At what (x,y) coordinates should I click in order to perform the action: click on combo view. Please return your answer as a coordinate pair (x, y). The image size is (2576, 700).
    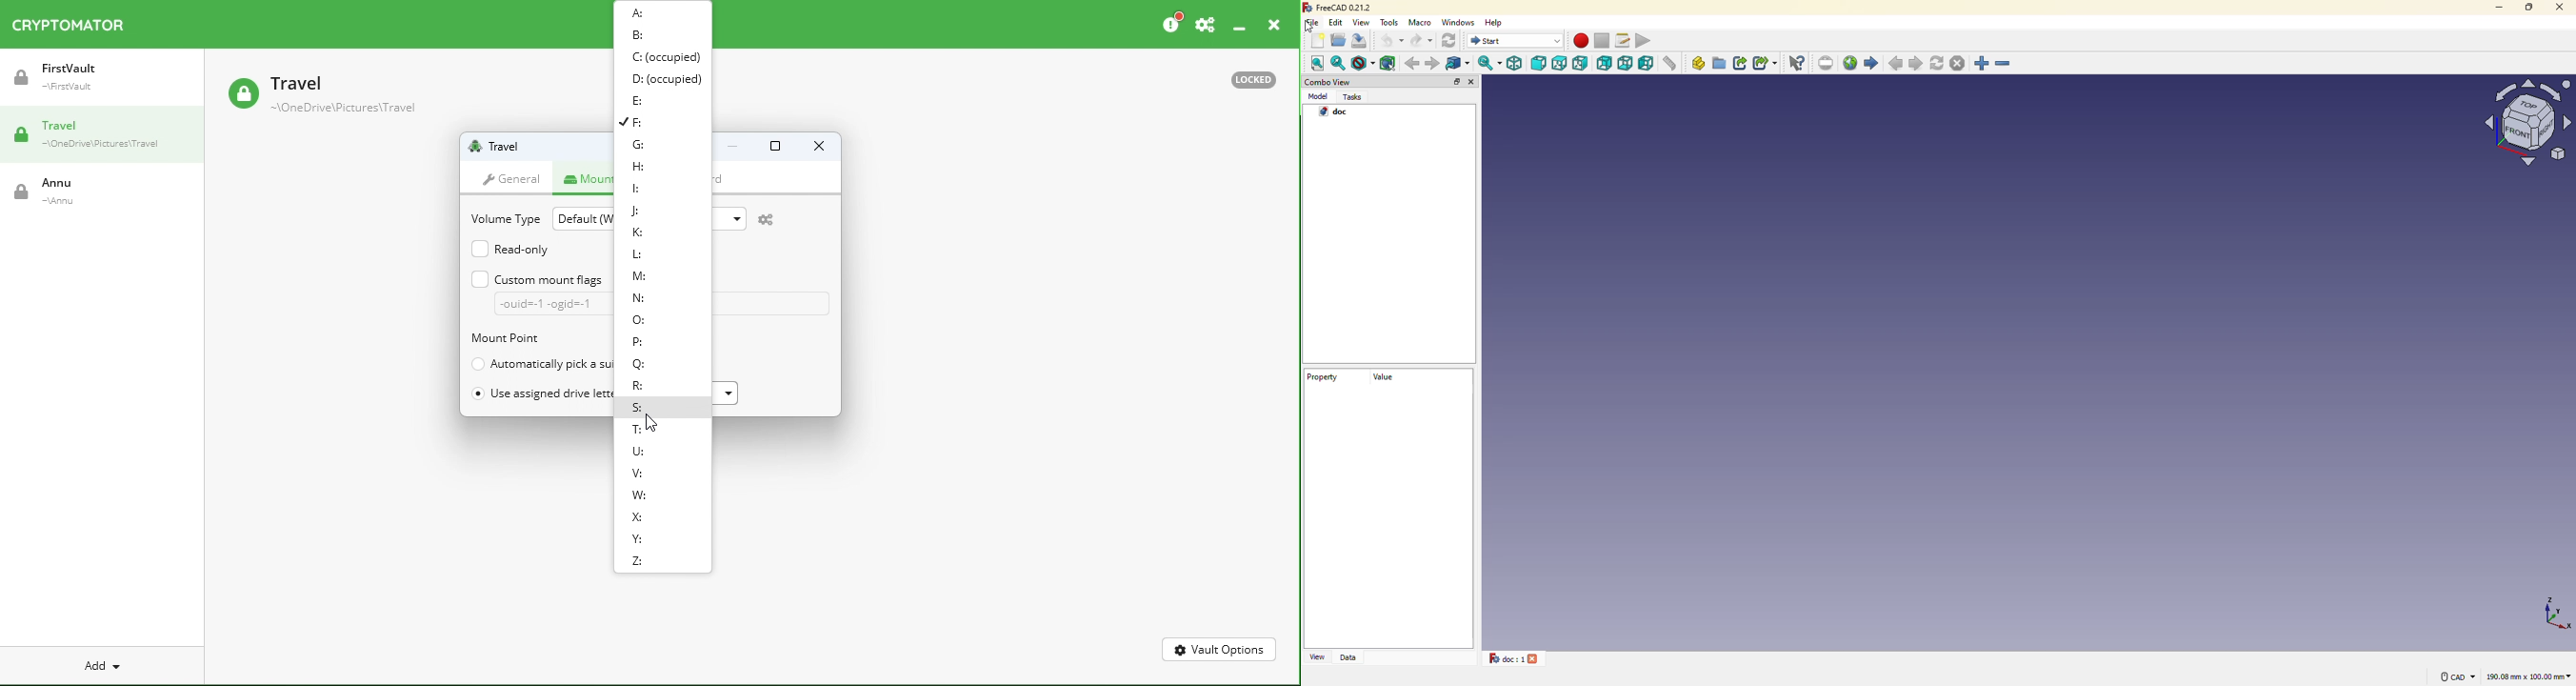
    Looking at the image, I should click on (1327, 82).